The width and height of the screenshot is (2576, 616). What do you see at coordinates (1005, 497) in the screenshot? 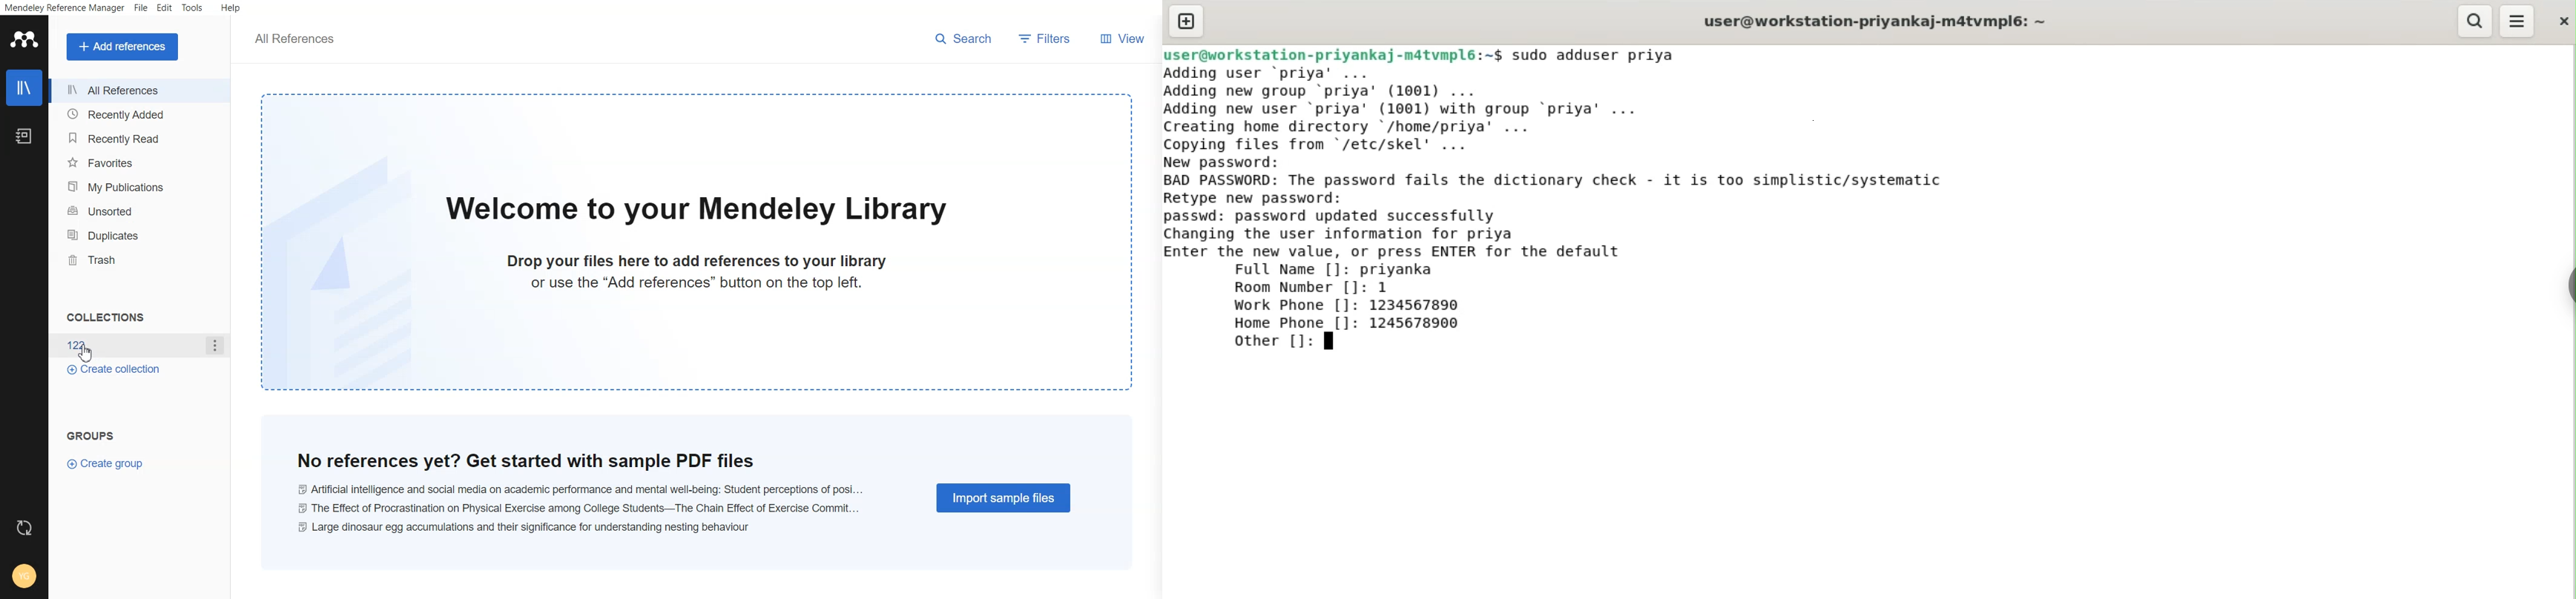
I see `Import simple files` at bounding box center [1005, 497].